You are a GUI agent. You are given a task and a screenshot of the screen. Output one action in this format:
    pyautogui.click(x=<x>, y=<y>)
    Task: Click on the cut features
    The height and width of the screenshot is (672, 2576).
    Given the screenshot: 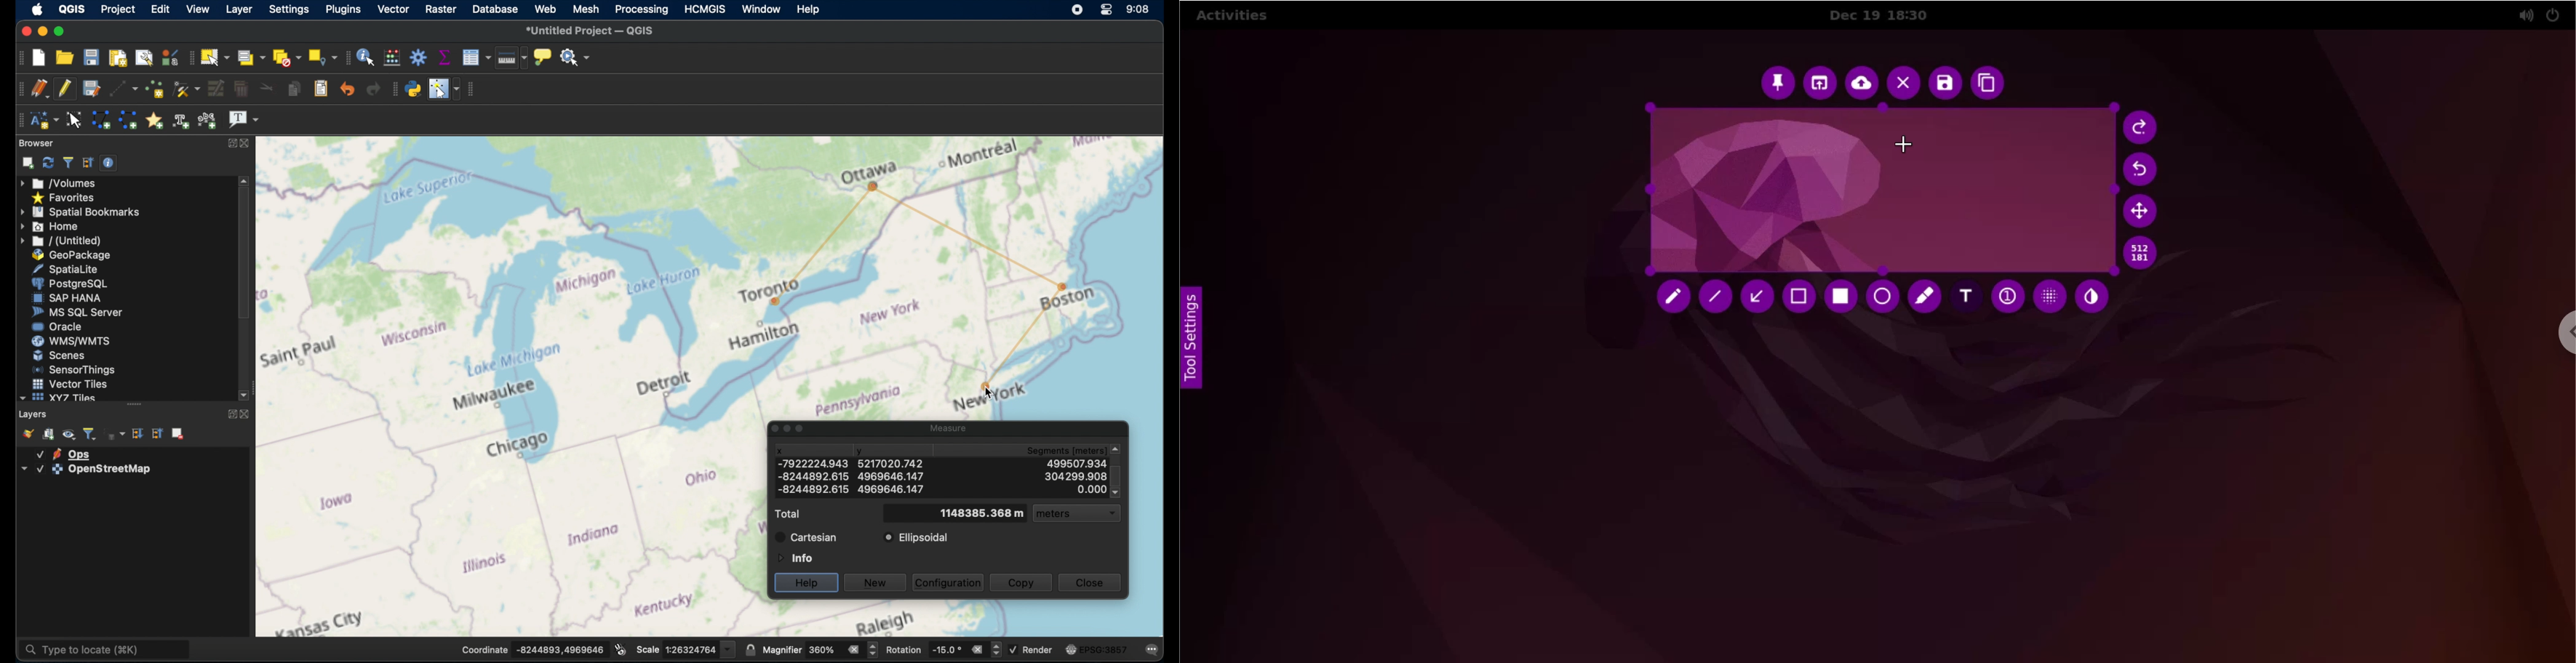 What is the action you would take?
    pyautogui.click(x=264, y=88)
    